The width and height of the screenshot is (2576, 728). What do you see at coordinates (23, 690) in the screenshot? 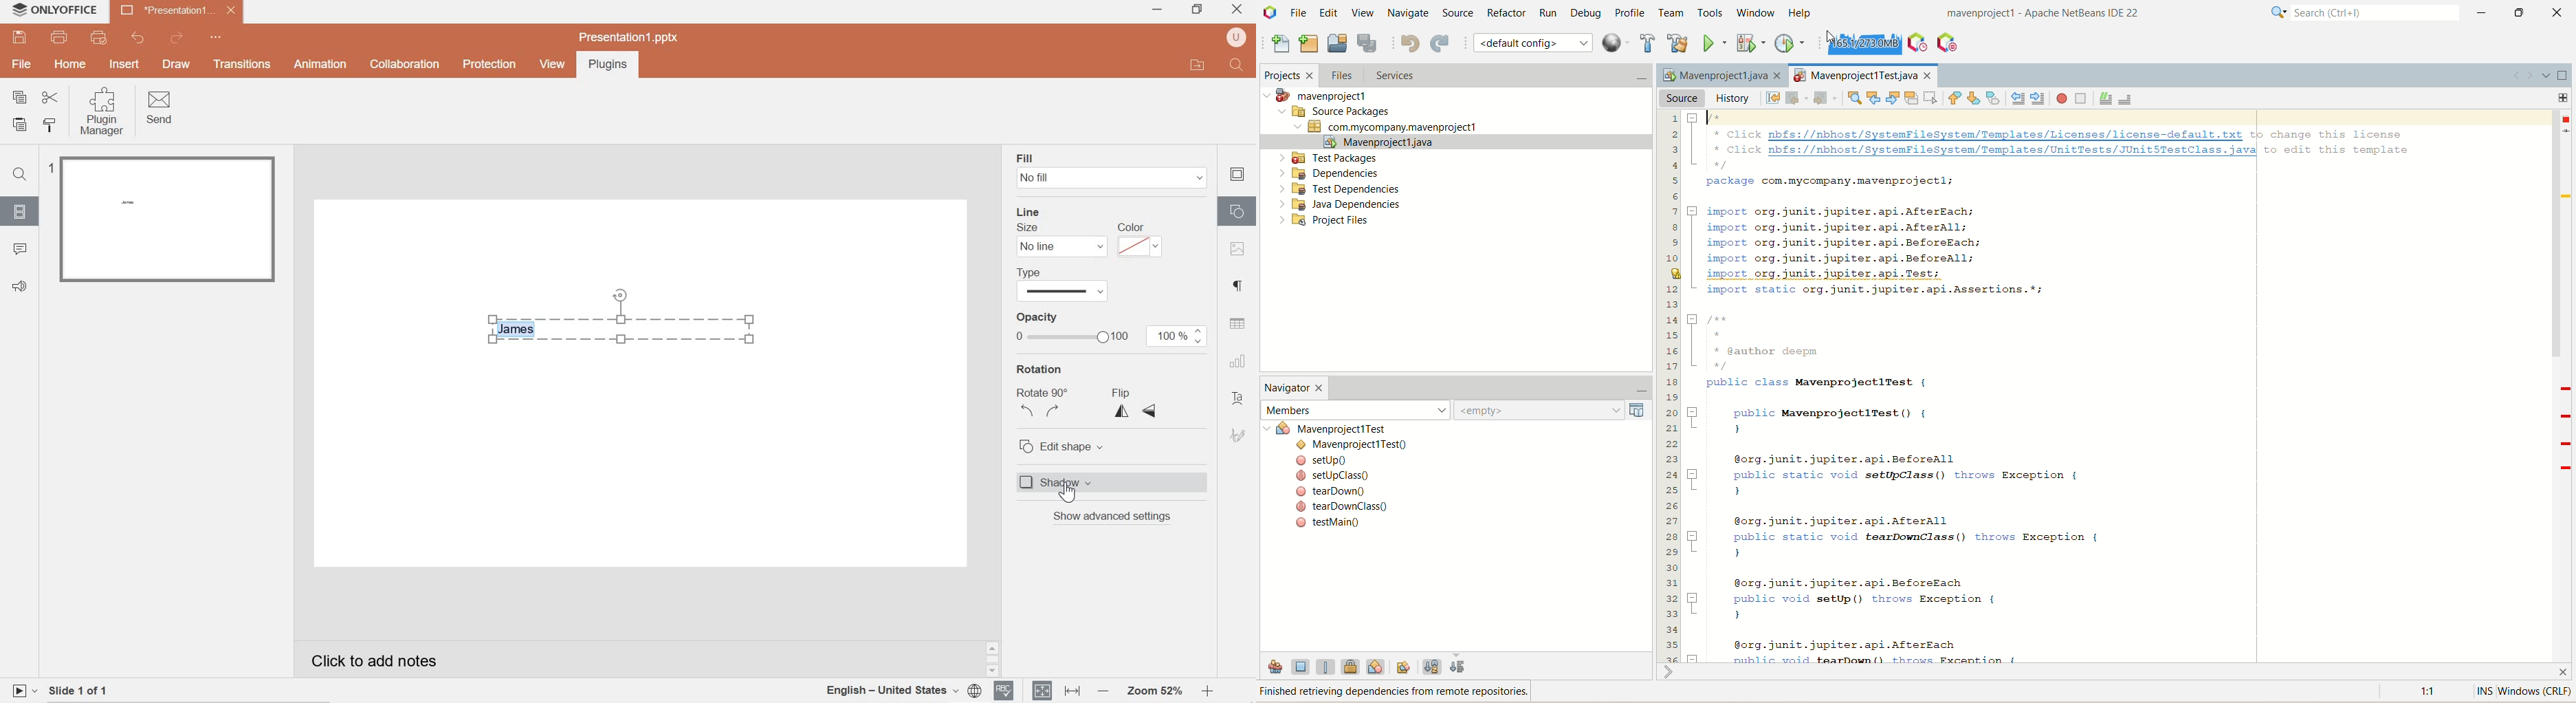
I see `play slide` at bounding box center [23, 690].